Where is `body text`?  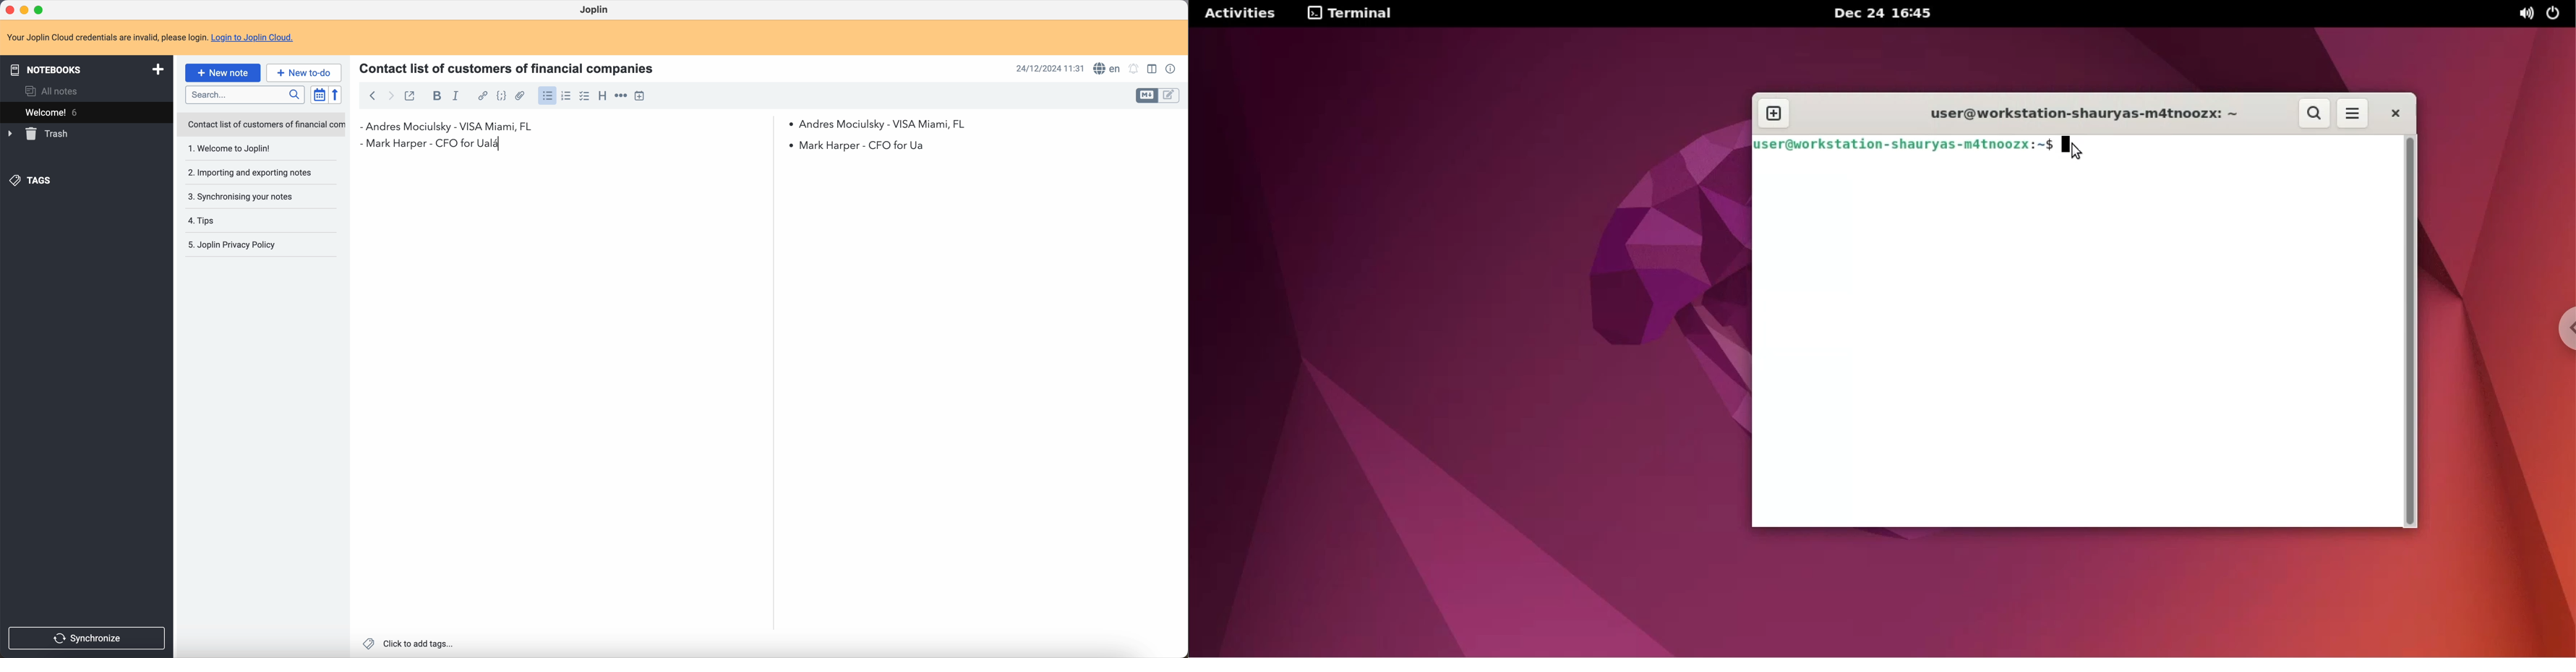
body text is located at coordinates (976, 392).